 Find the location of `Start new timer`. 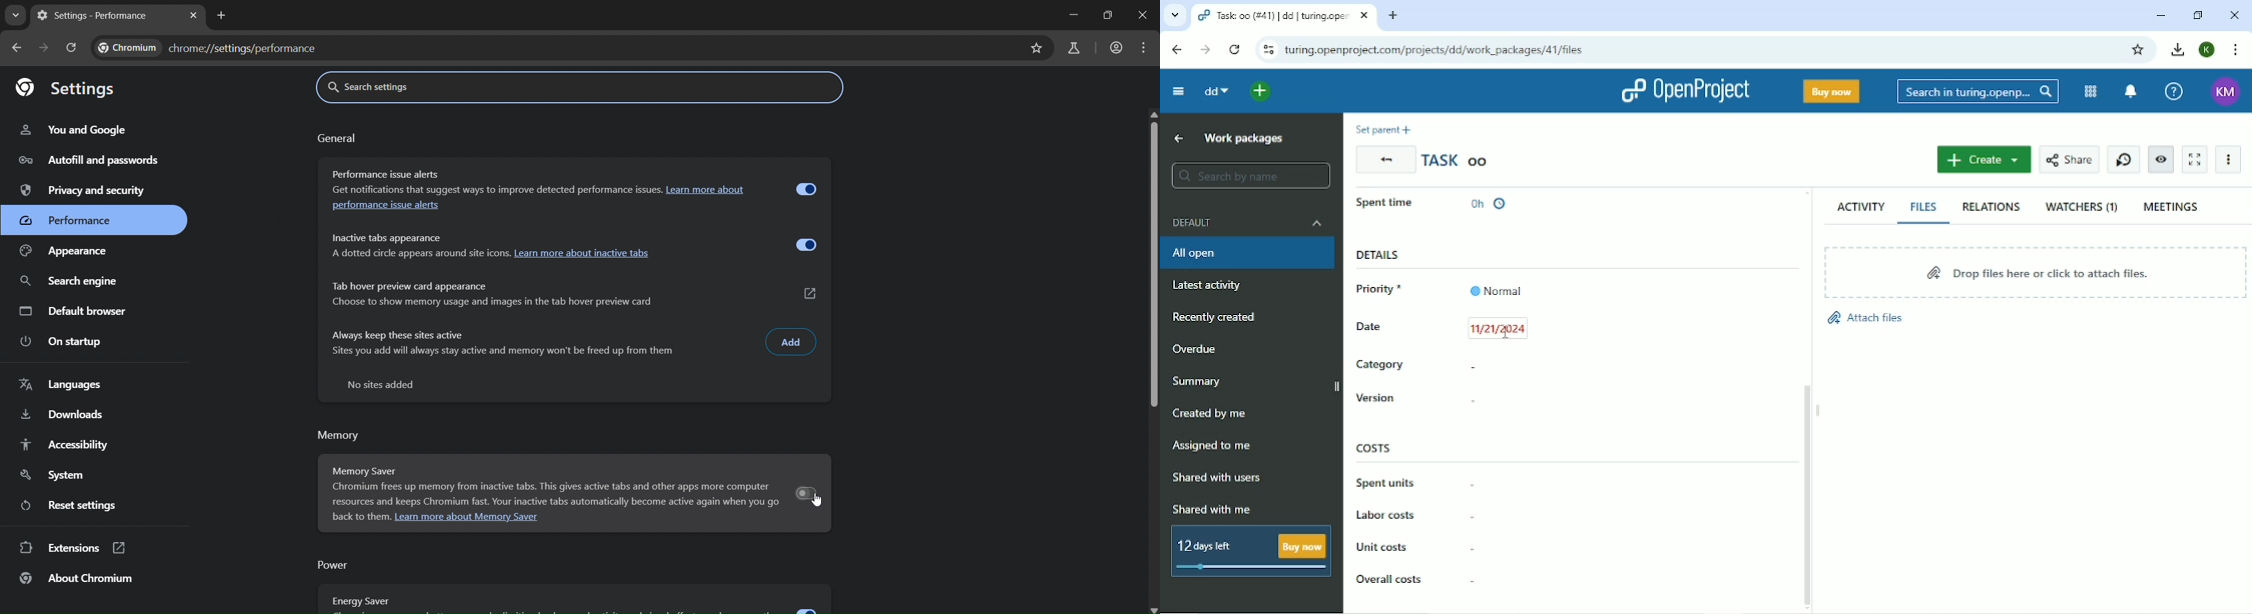

Start new timer is located at coordinates (2124, 160).